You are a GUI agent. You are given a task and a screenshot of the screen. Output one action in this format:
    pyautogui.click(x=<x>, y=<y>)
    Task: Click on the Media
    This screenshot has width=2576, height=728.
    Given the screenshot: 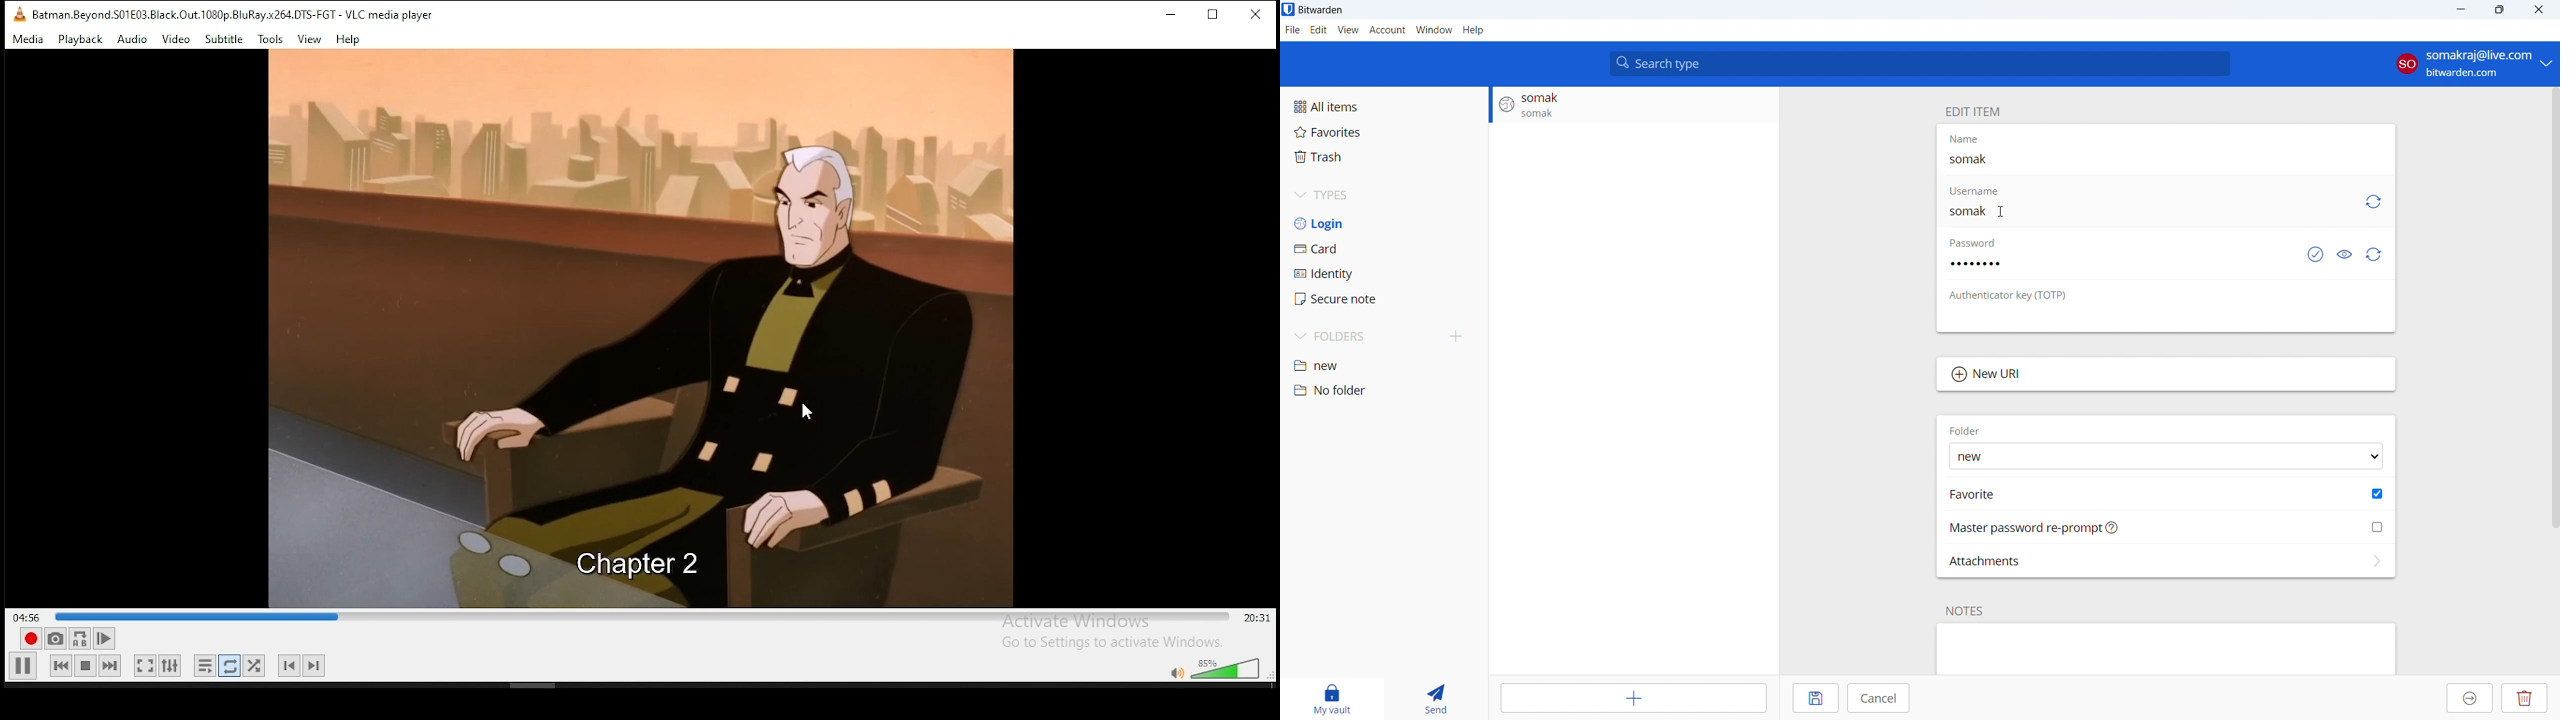 What is the action you would take?
    pyautogui.click(x=29, y=40)
    